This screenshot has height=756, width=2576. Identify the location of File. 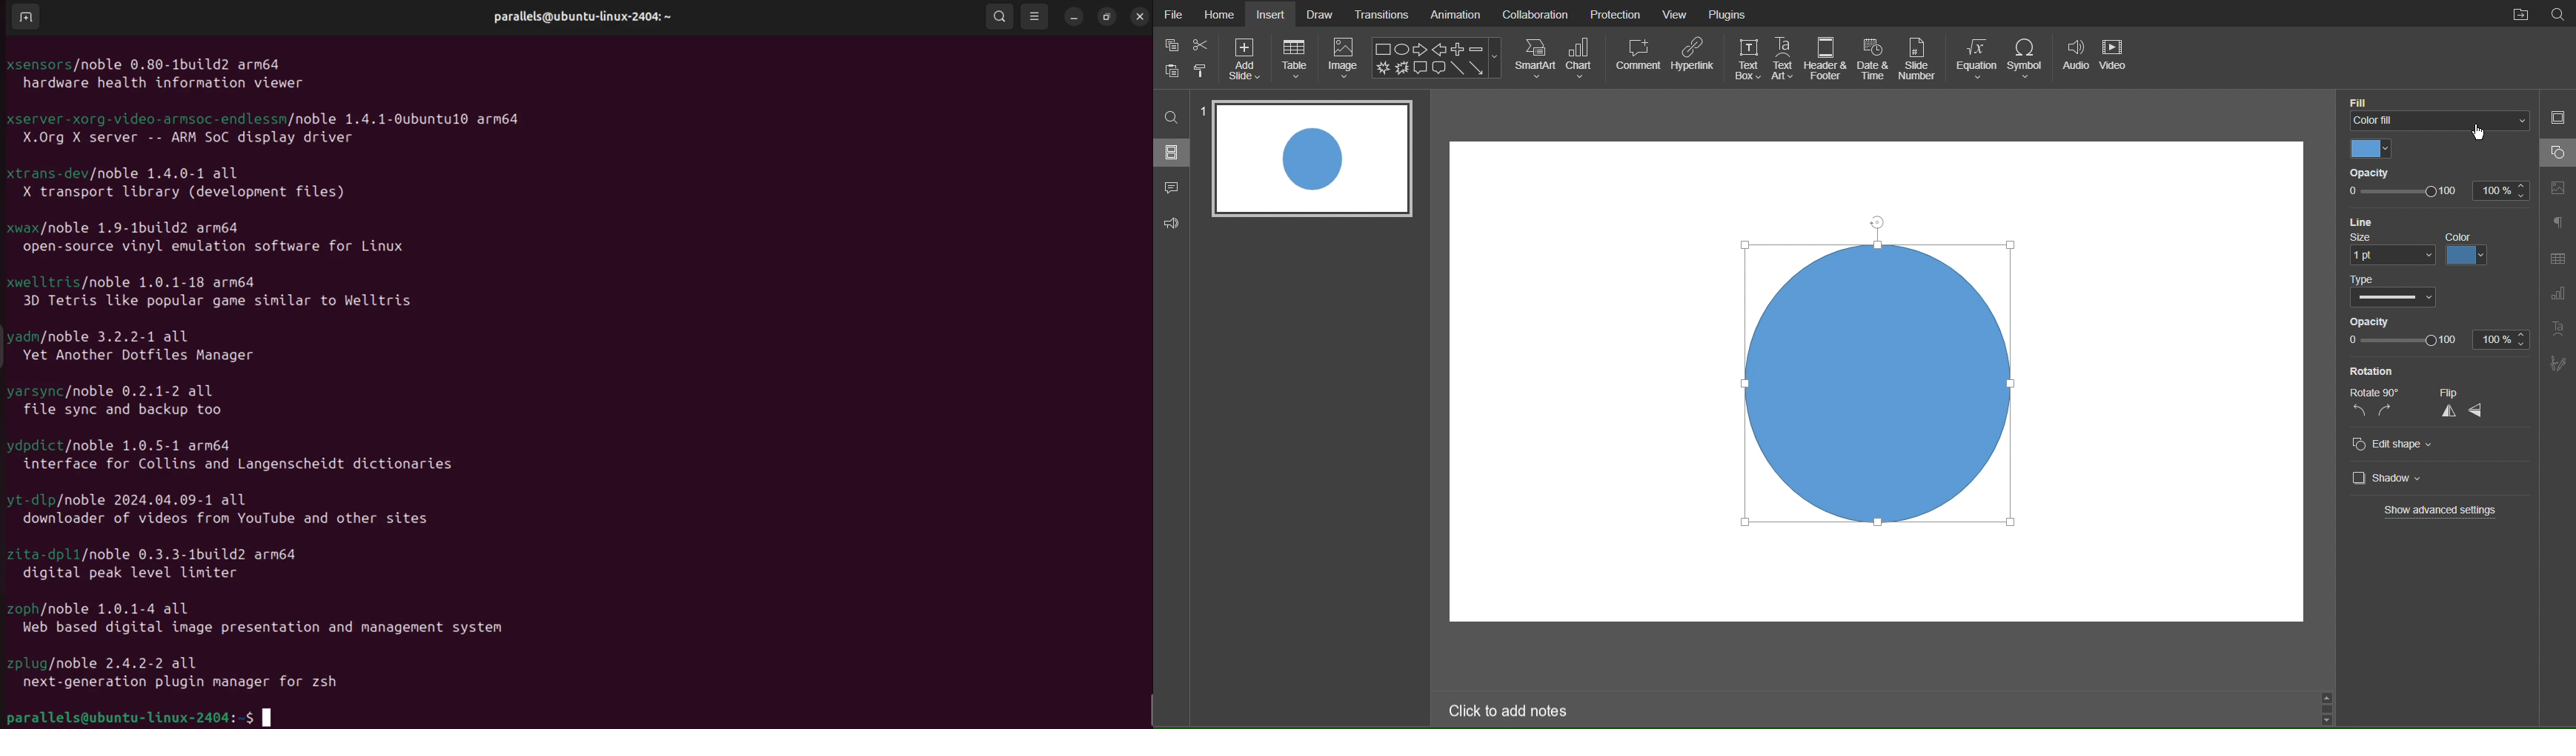
(1171, 13).